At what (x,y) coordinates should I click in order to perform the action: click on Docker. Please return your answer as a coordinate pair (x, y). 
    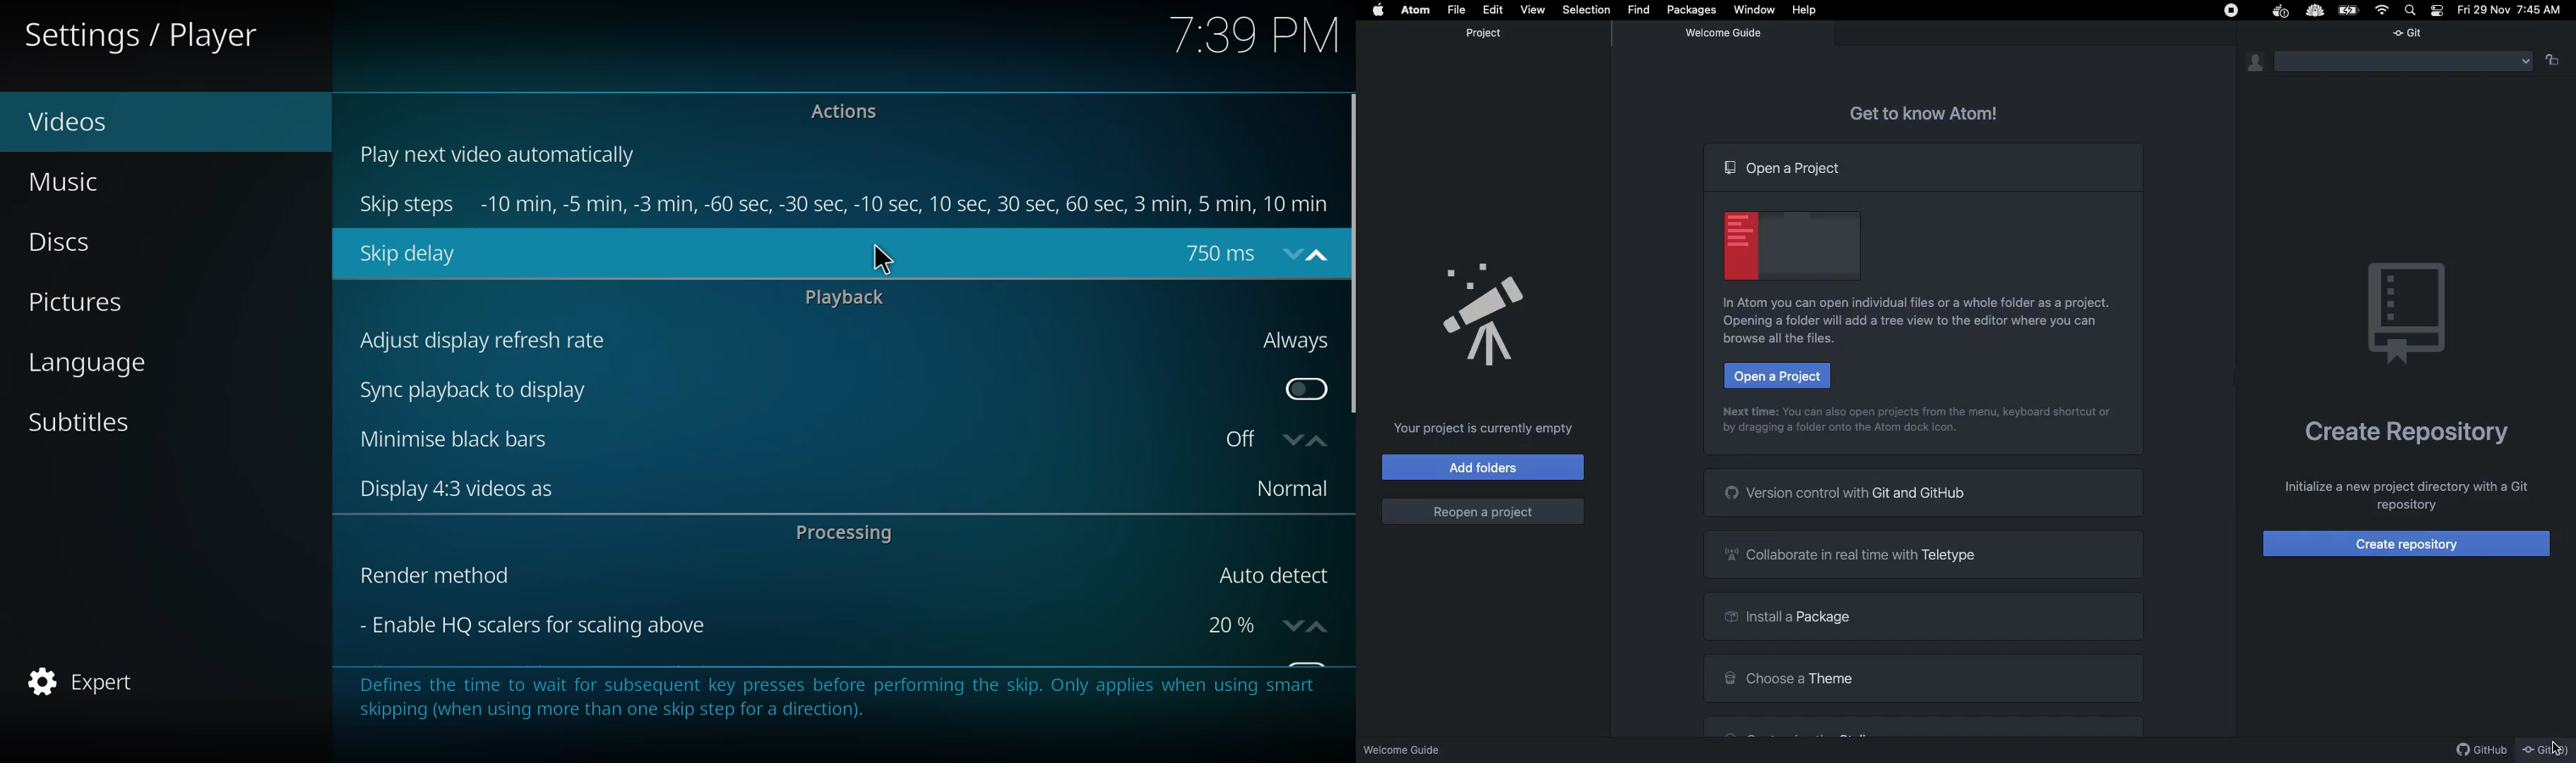
    Looking at the image, I should click on (2281, 12).